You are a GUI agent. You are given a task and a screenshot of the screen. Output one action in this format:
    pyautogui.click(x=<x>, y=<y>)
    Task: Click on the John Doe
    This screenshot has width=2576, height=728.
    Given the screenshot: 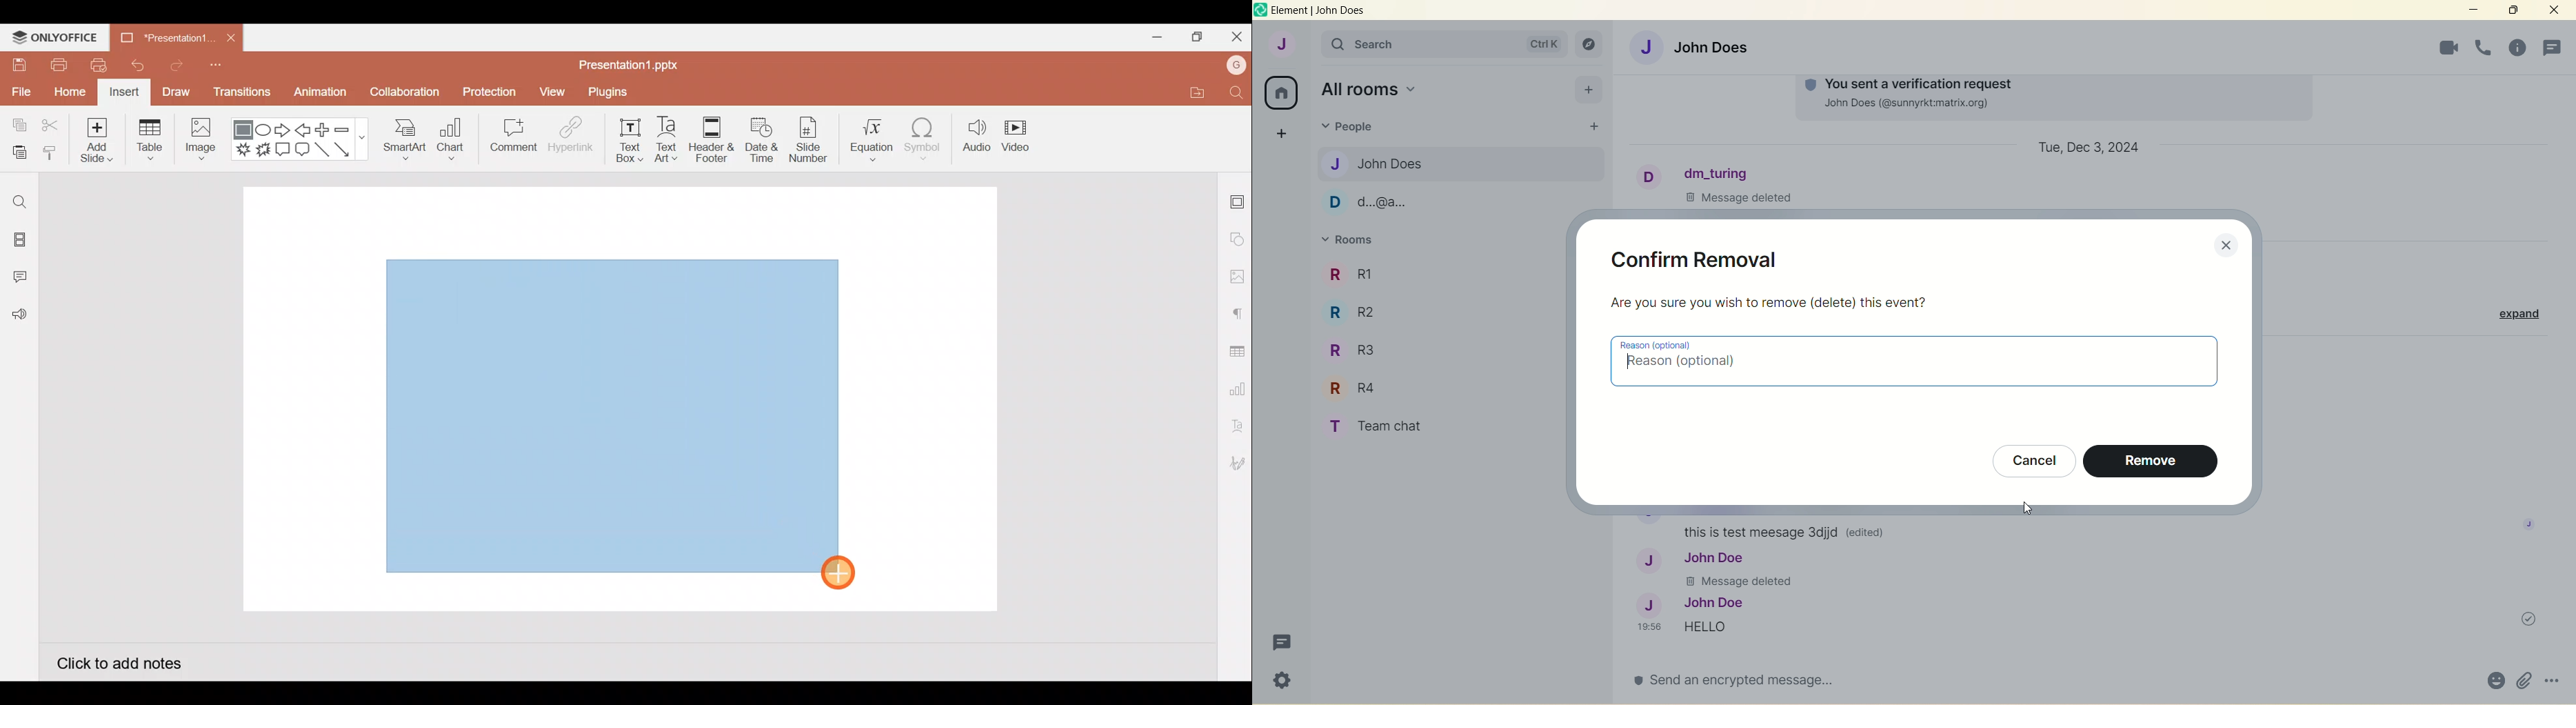 What is the action you would take?
    pyautogui.click(x=1693, y=559)
    